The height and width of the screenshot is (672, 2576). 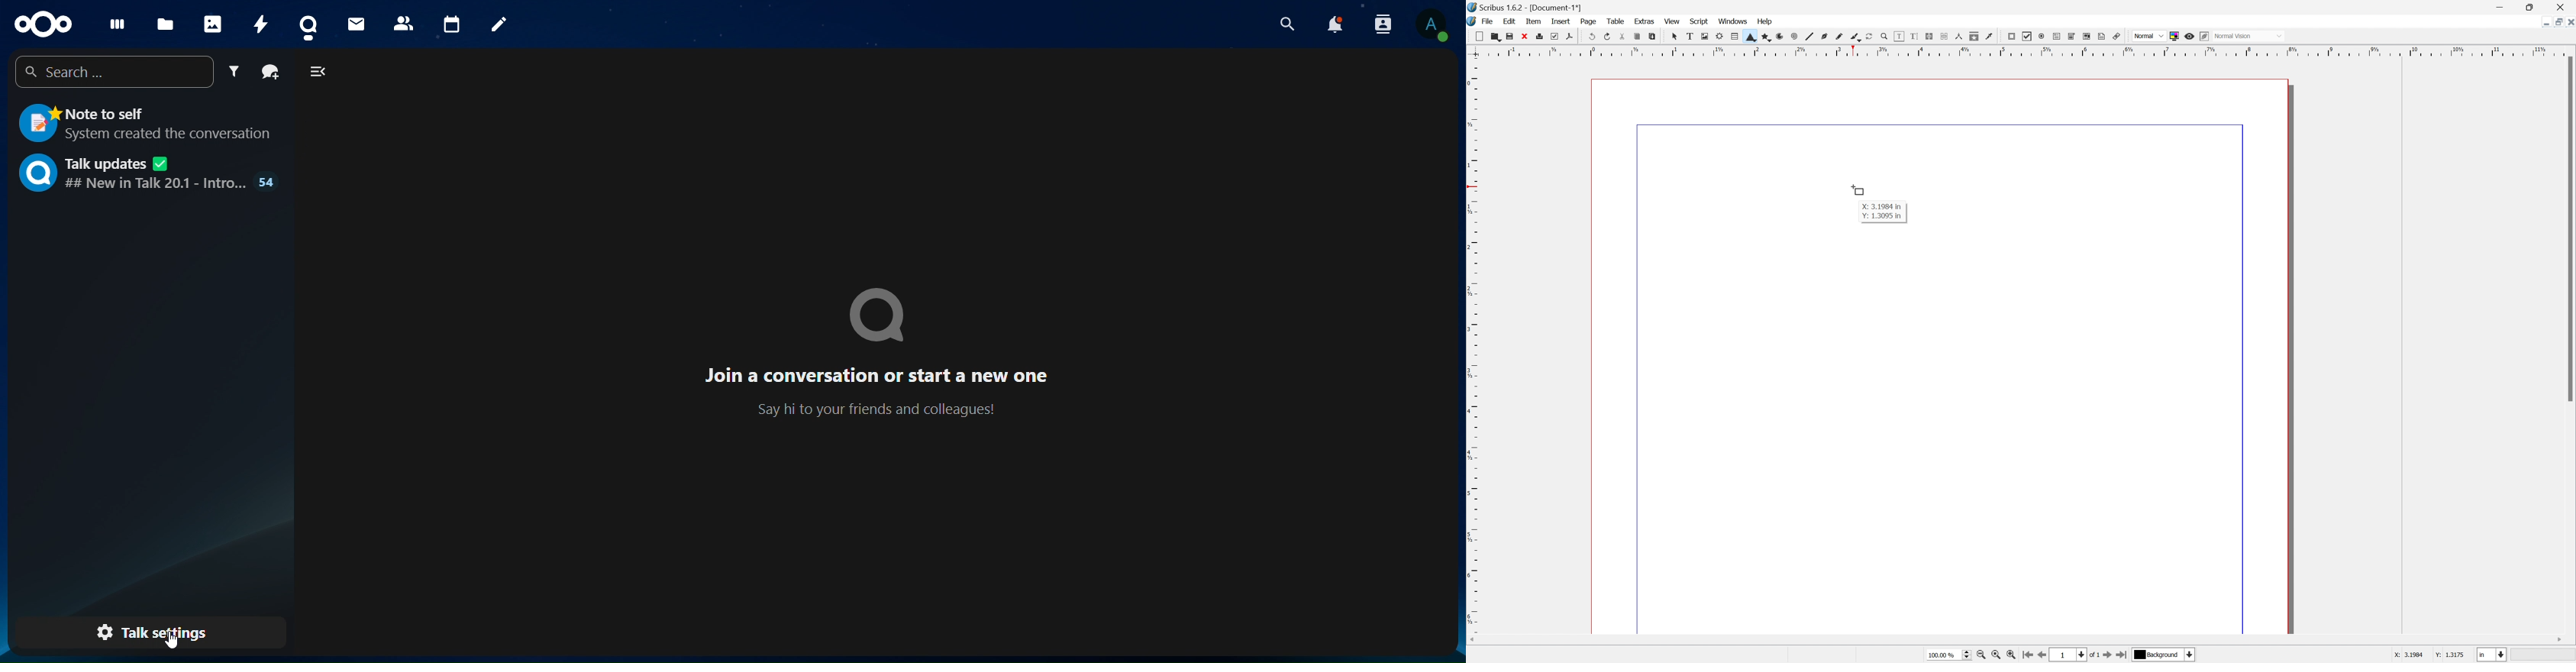 What do you see at coordinates (1284, 25) in the screenshot?
I see `search` at bounding box center [1284, 25].